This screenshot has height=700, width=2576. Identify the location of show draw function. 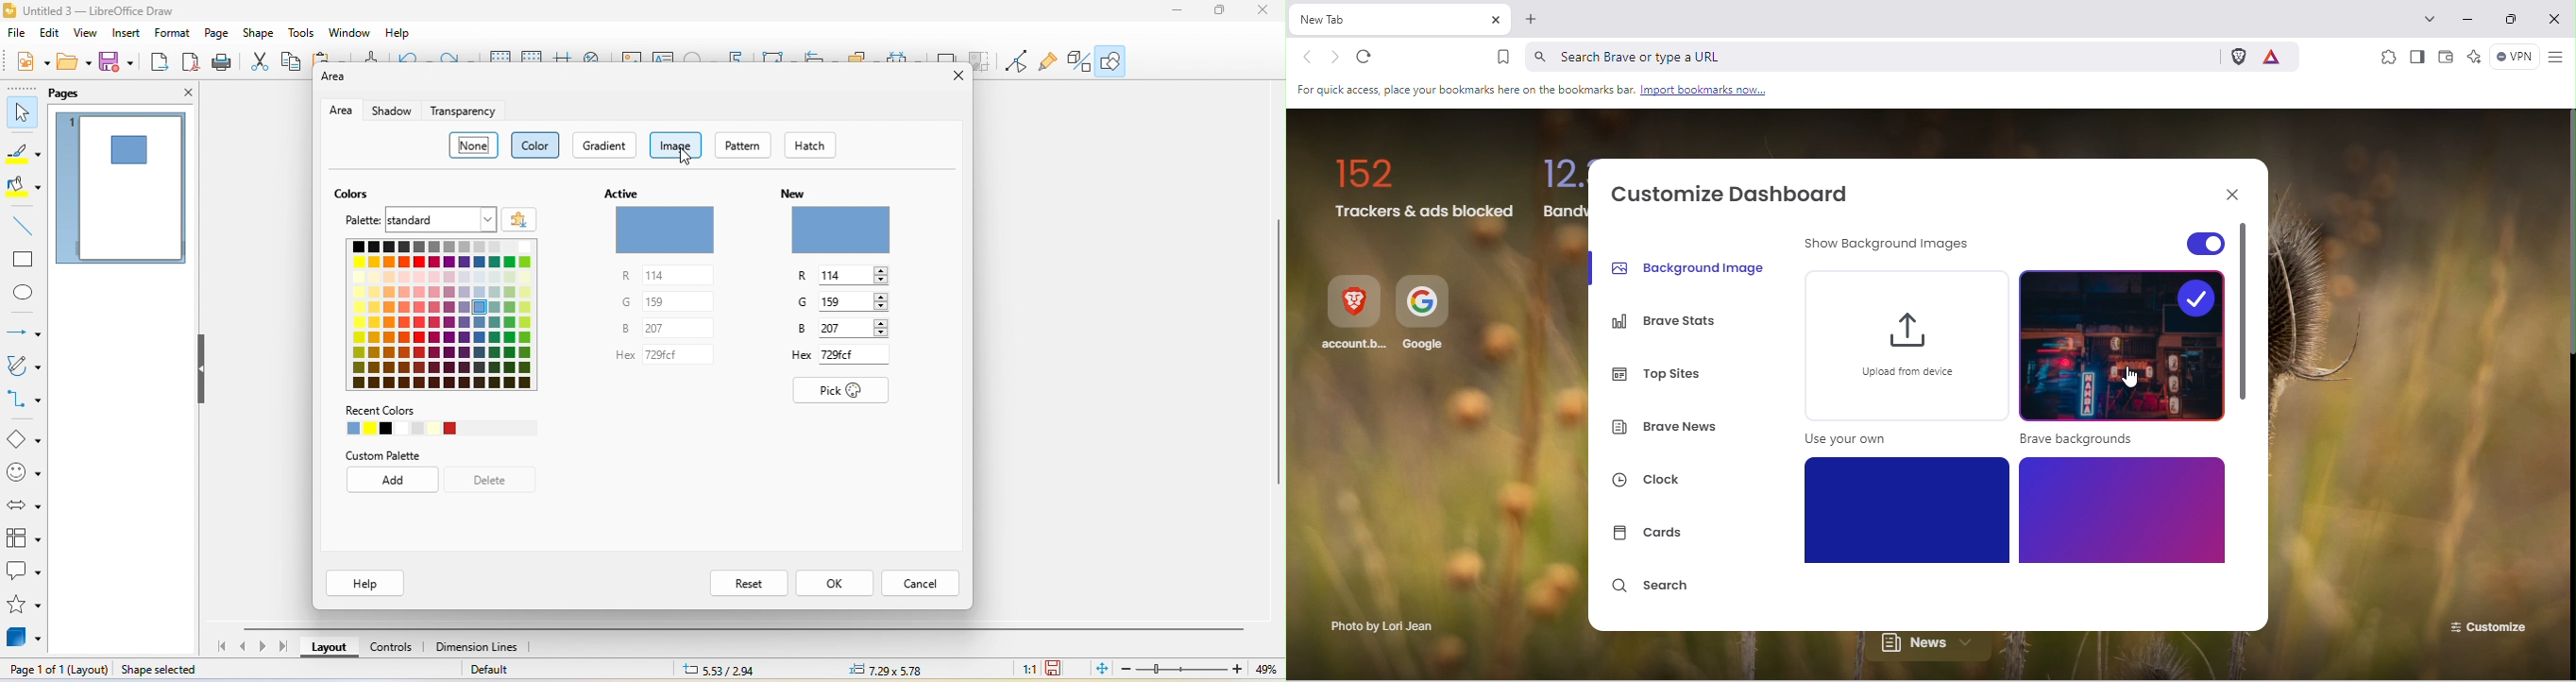
(1116, 63).